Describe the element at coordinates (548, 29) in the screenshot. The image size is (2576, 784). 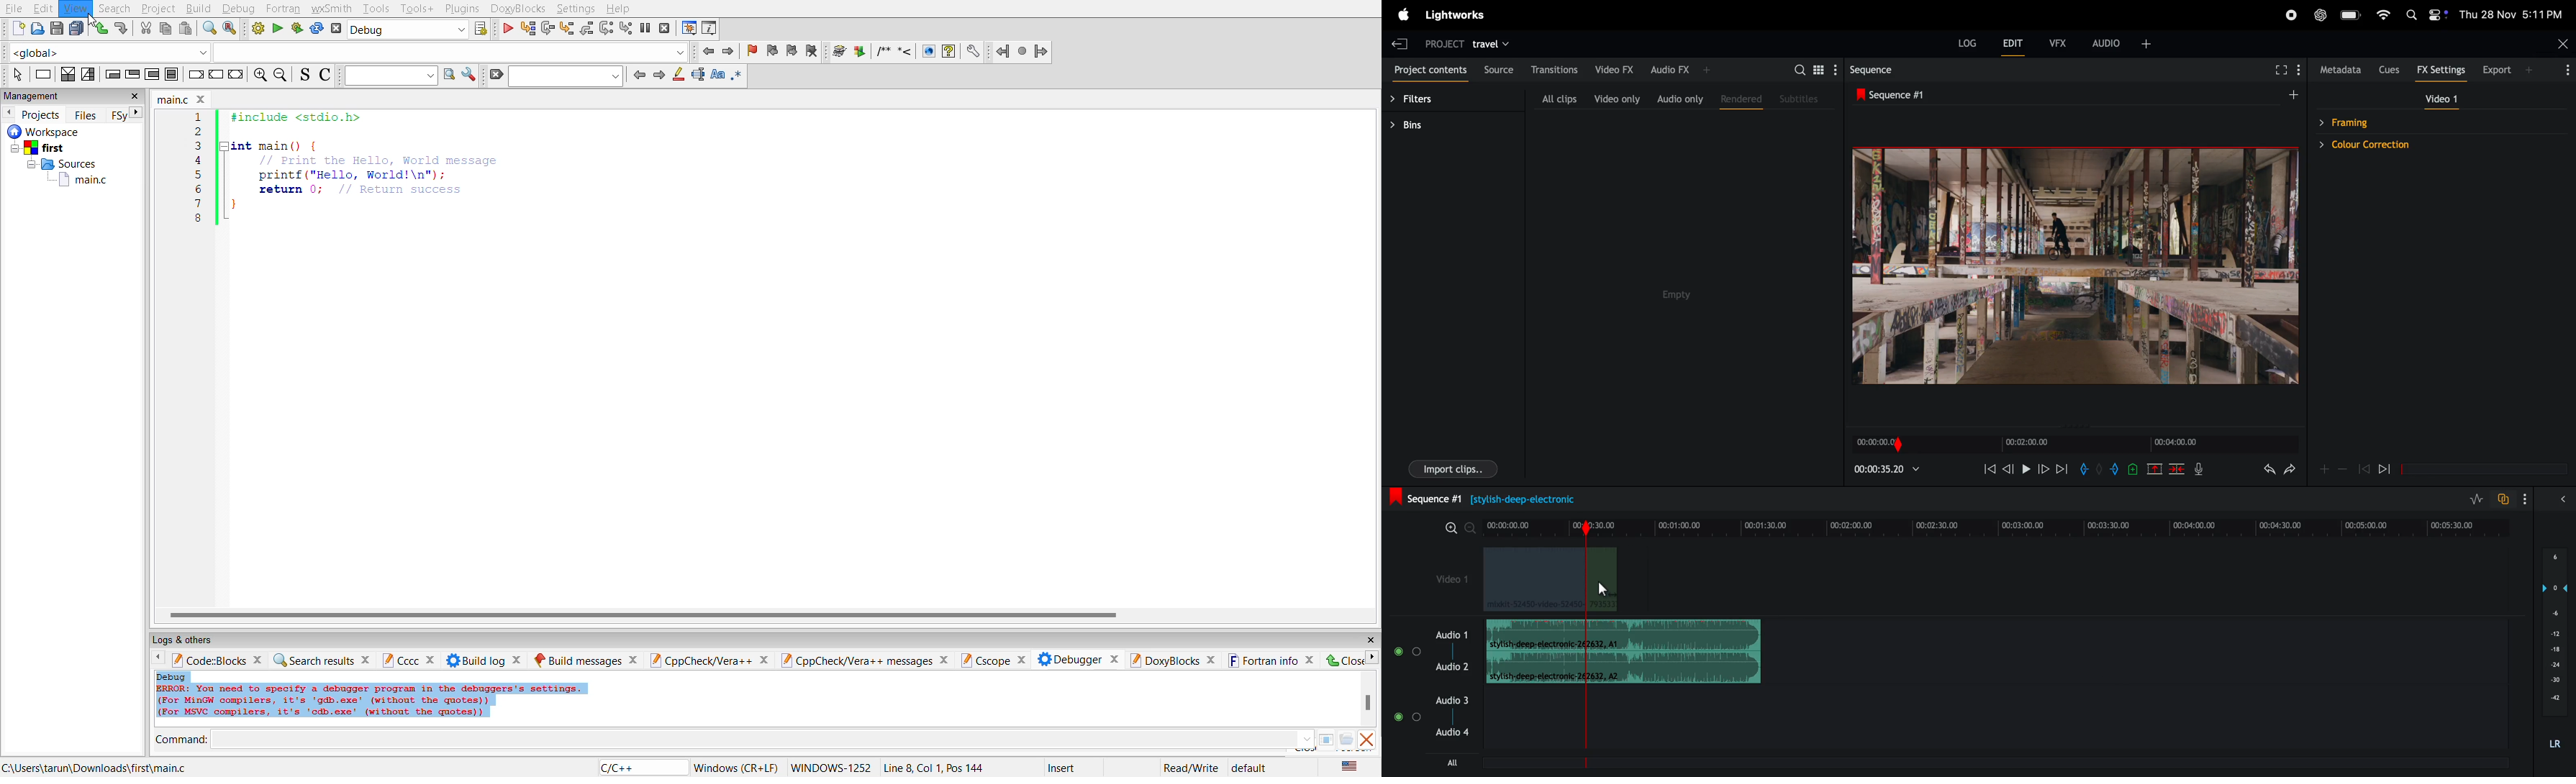
I see `next line` at that location.